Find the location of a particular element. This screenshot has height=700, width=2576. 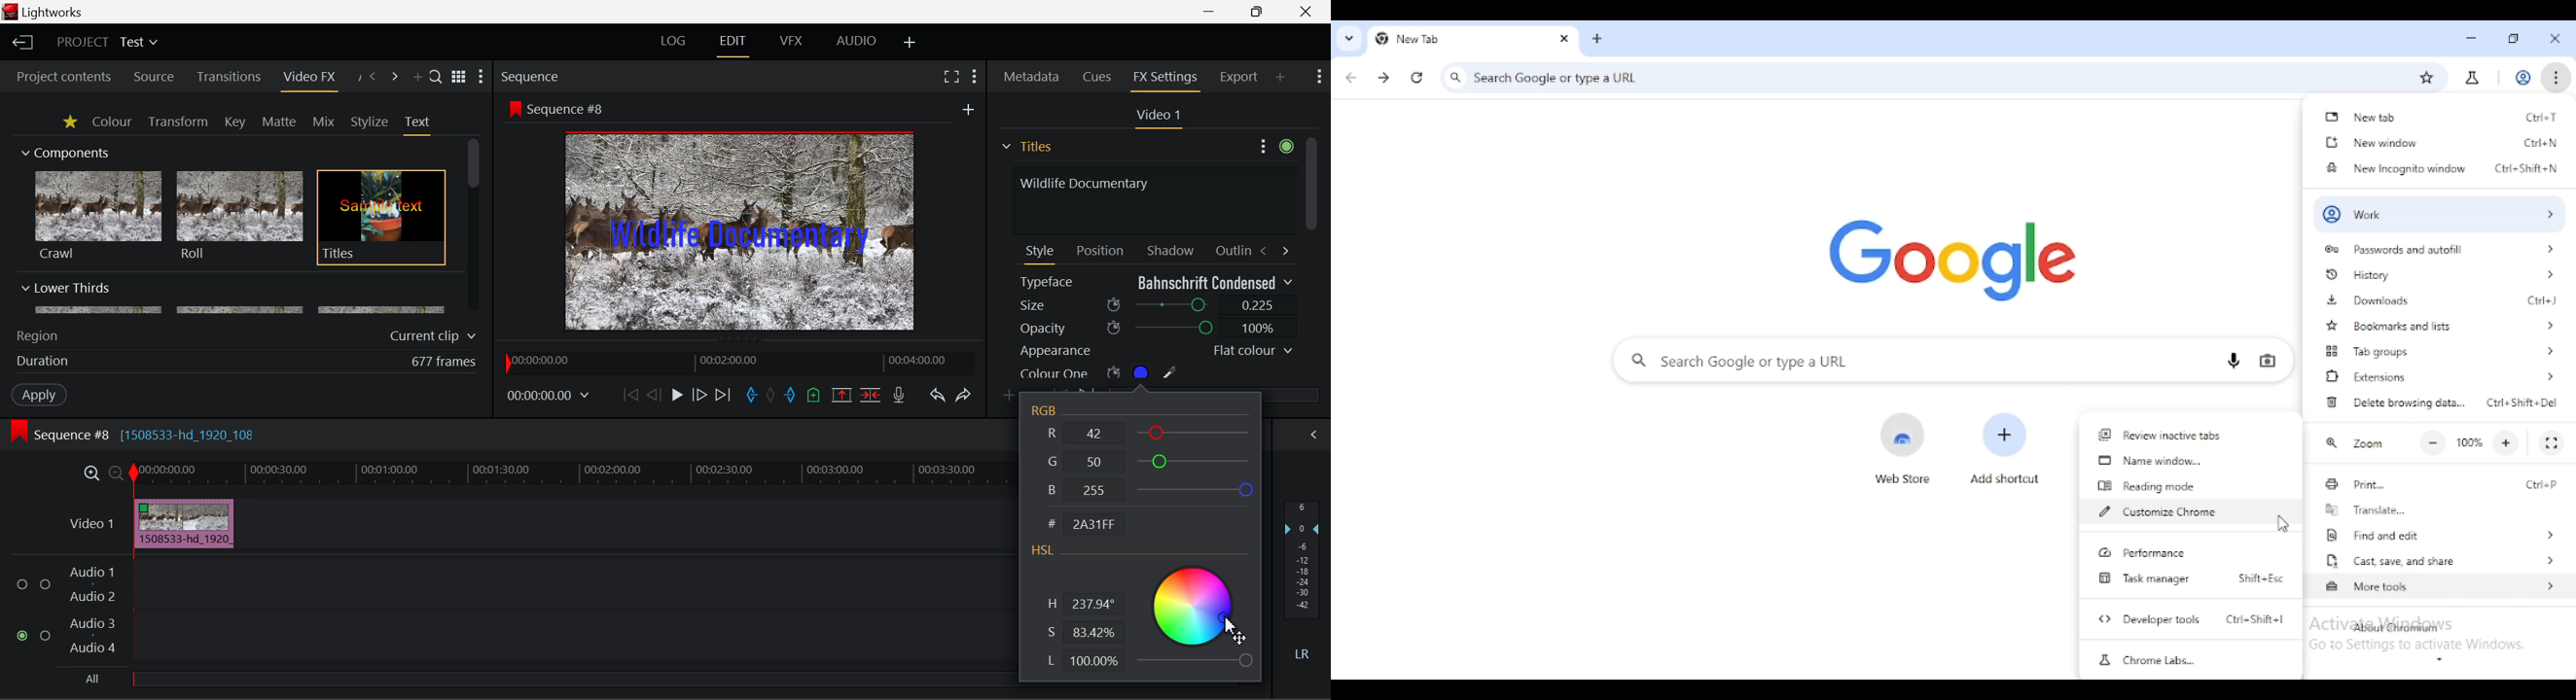

Minimize is located at coordinates (1261, 10).